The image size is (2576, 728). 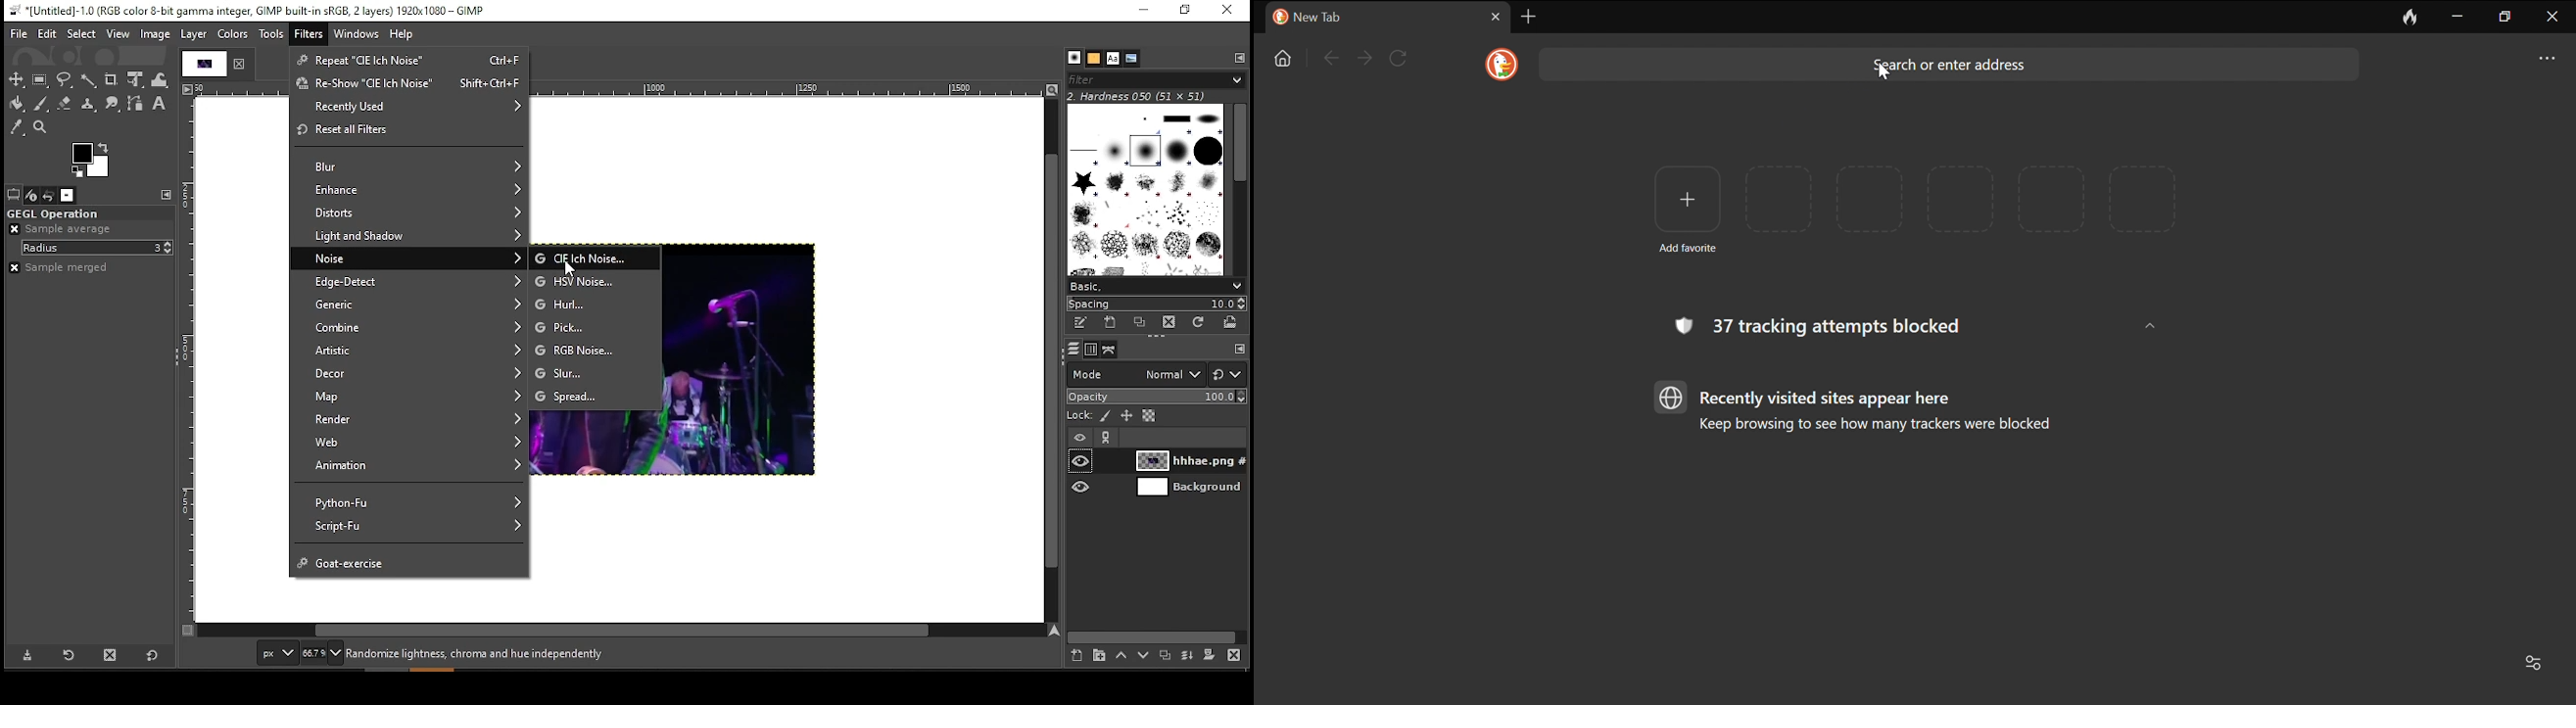 What do you see at coordinates (248, 10) in the screenshot?
I see `*[untitled]-1.0(rgb color 8-bit gamma integer, gimp built-in sRGB, 2 layers) 1920x1080  - gimp` at bounding box center [248, 10].